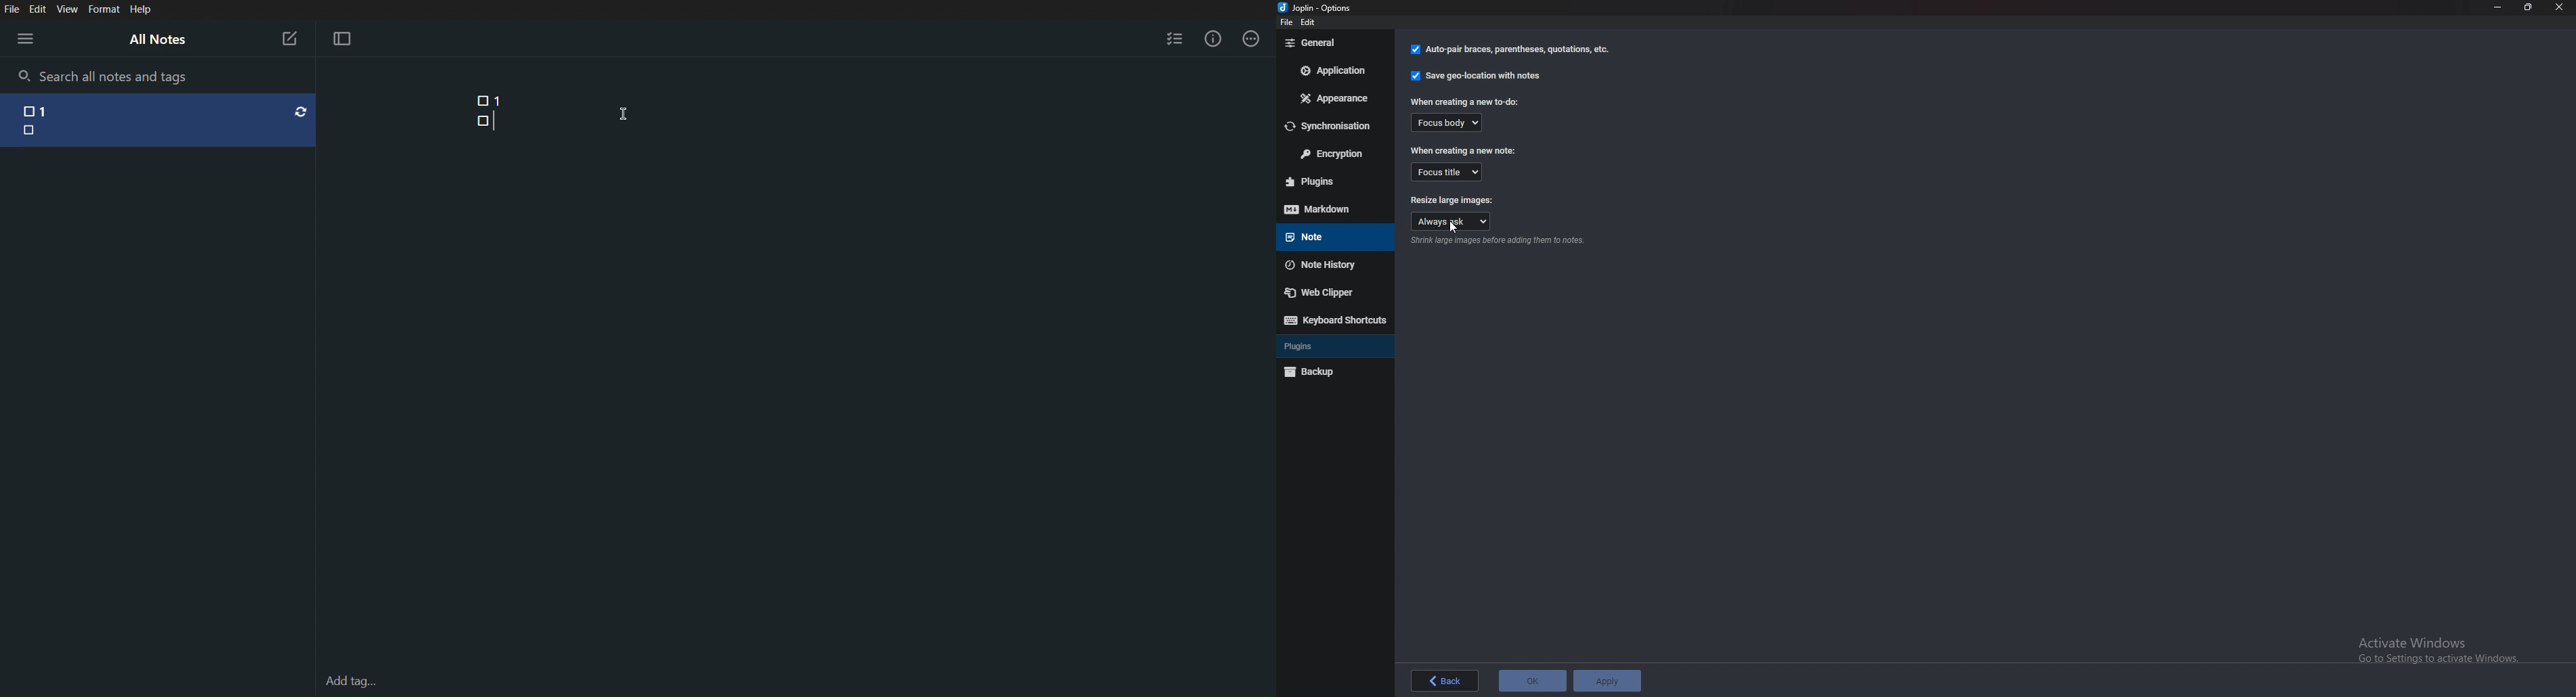 The height and width of the screenshot is (700, 2576). What do you see at coordinates (1464, 150) in the screenshot?
I see `When creating a new note` at bounding box center [1464, 150].